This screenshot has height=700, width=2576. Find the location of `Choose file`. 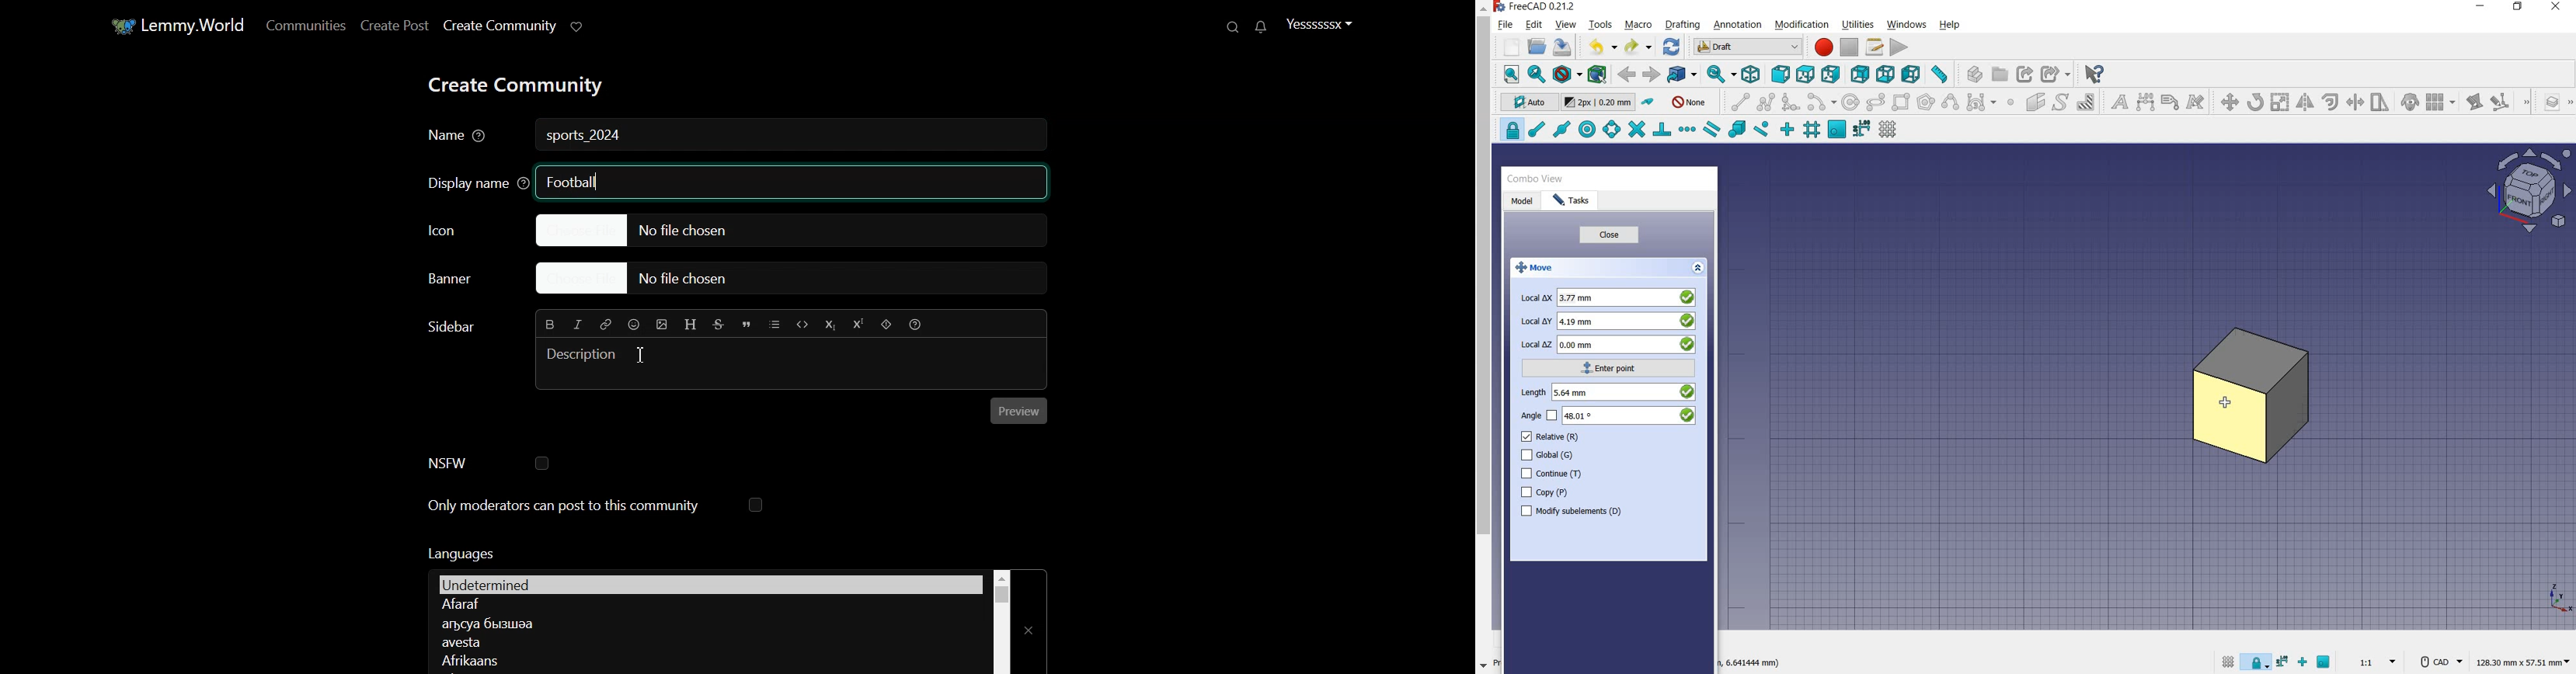

Choose file is located at coordinates (799, 280).